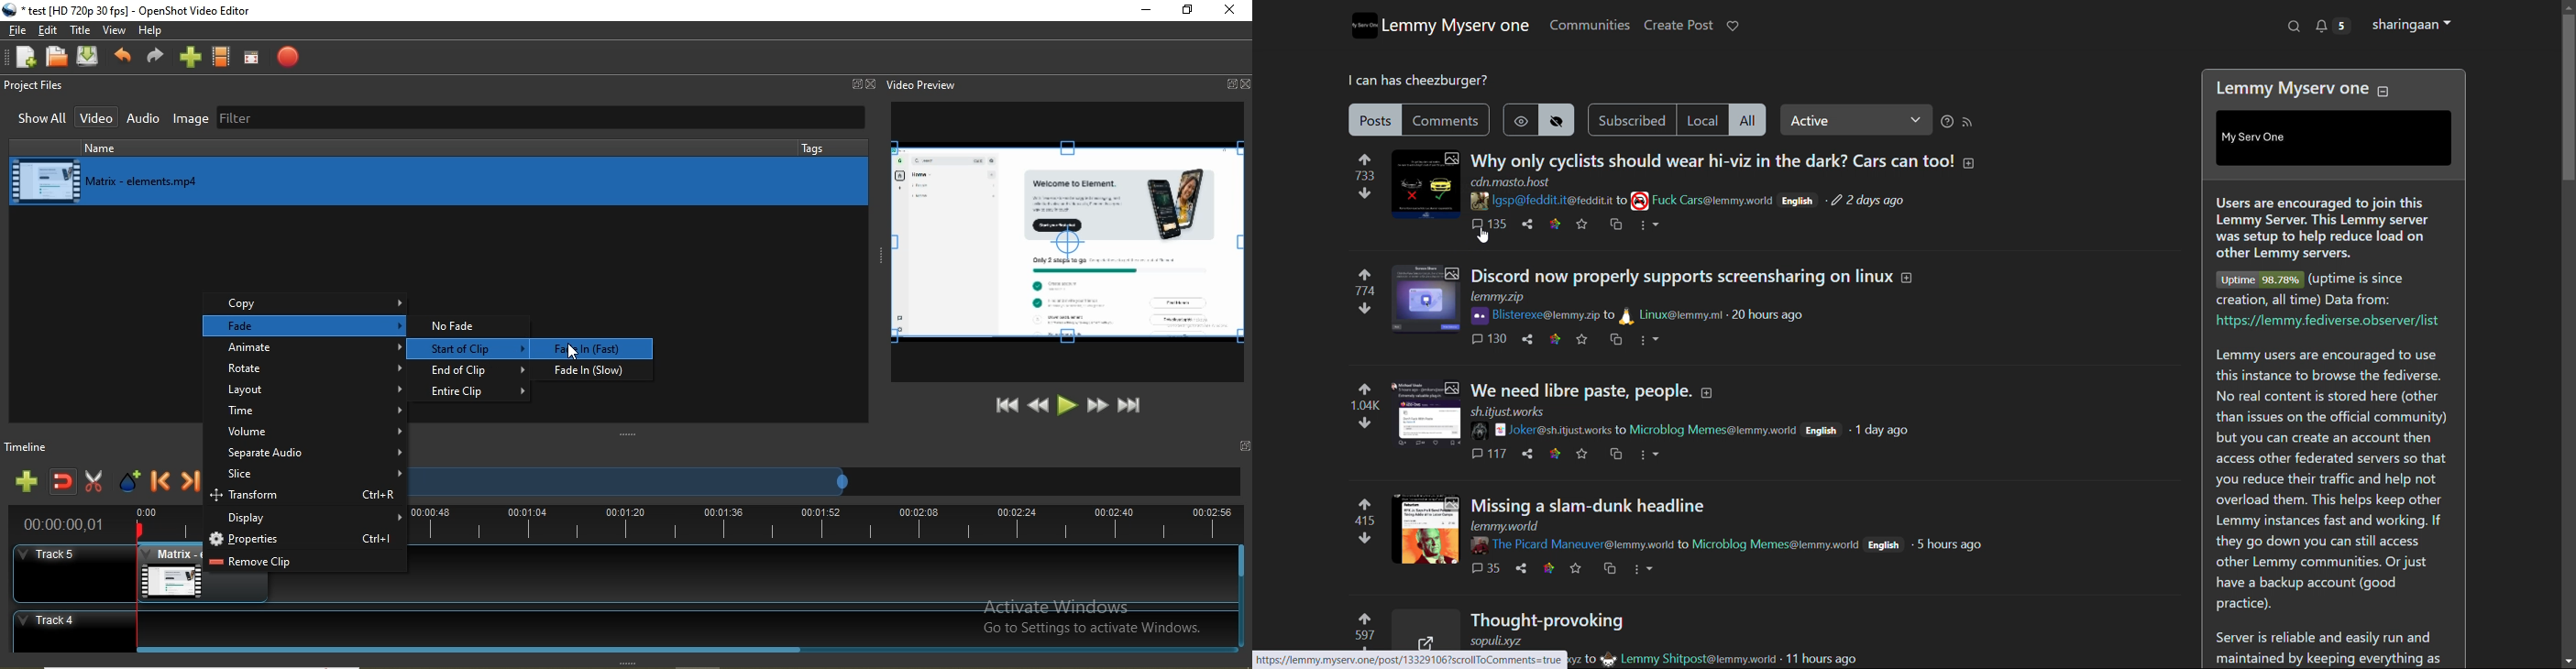 The height and width of the screenshot is (672, 2576). I want to click on Jump to start, so click(1005, 405).